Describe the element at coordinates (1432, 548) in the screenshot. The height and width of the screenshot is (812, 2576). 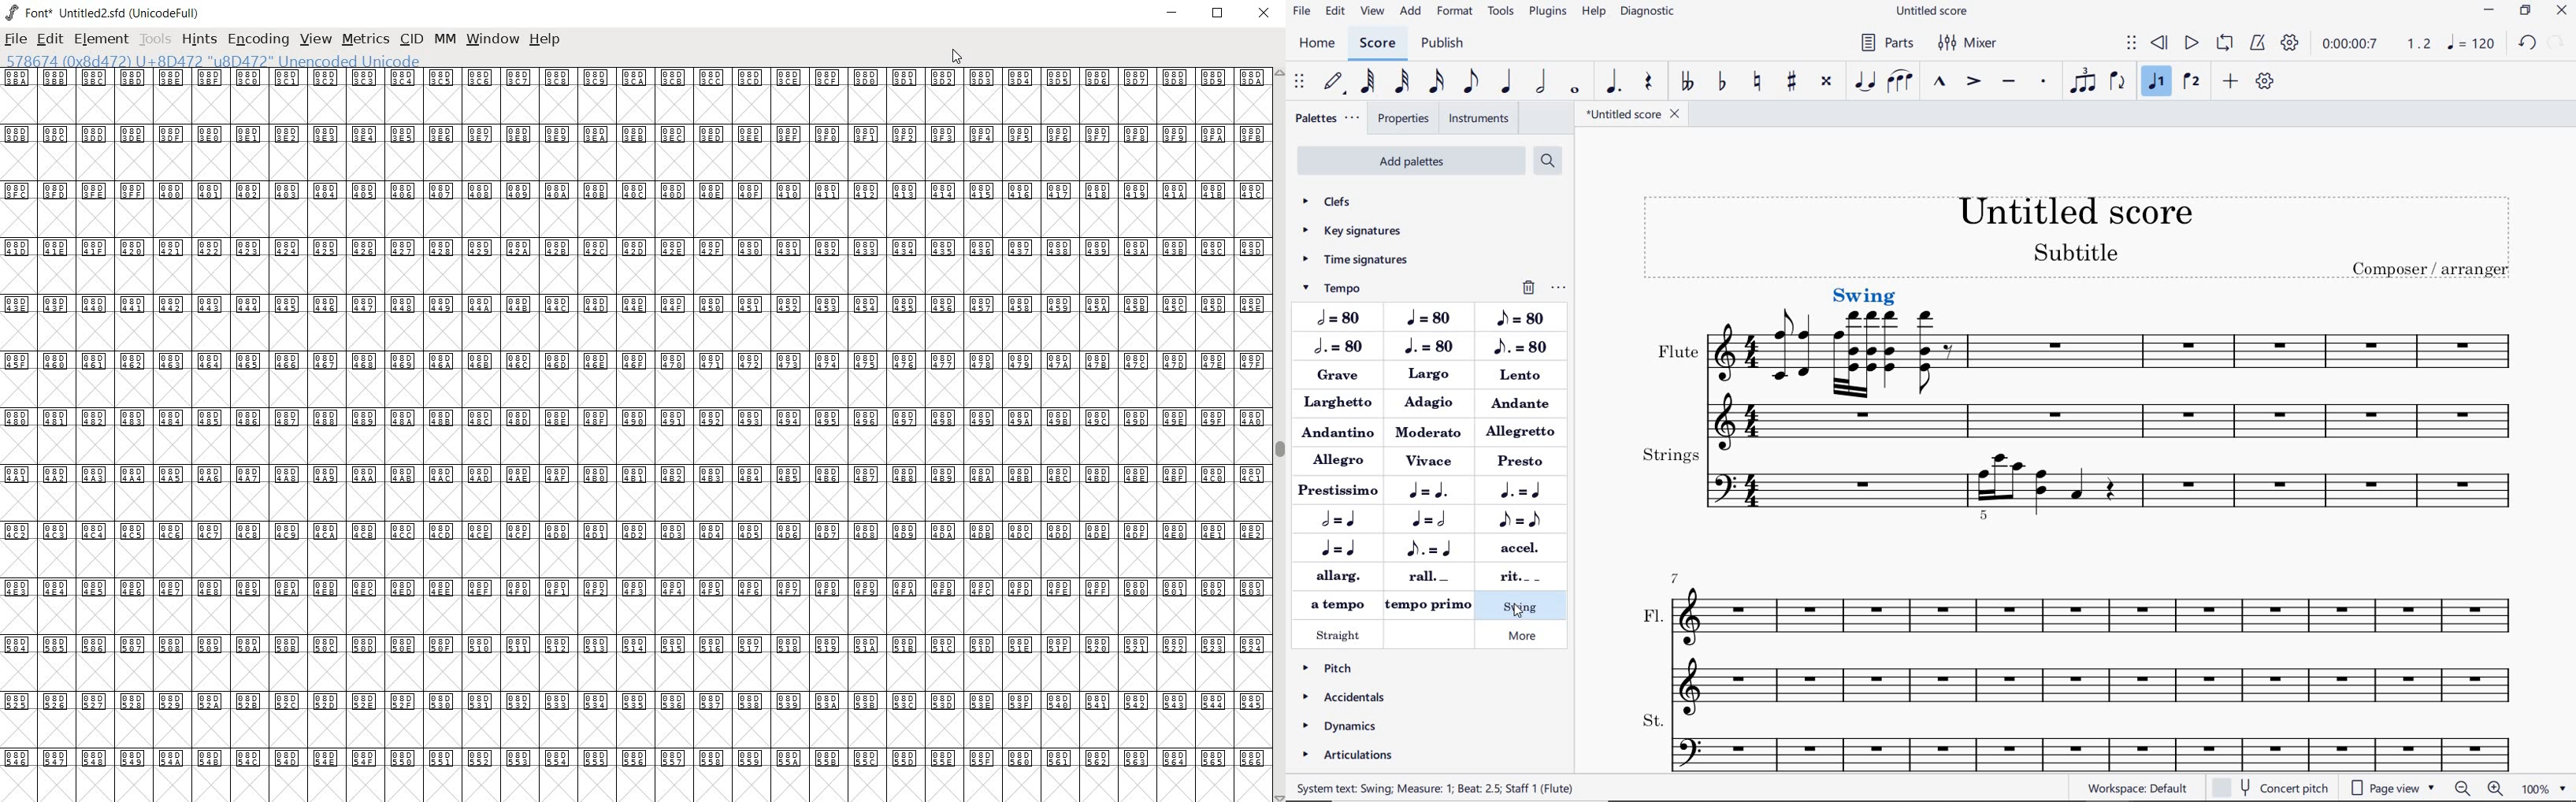
I see `METRIC MODULATION: DOTTED EIGHTH NOTE` at that location.